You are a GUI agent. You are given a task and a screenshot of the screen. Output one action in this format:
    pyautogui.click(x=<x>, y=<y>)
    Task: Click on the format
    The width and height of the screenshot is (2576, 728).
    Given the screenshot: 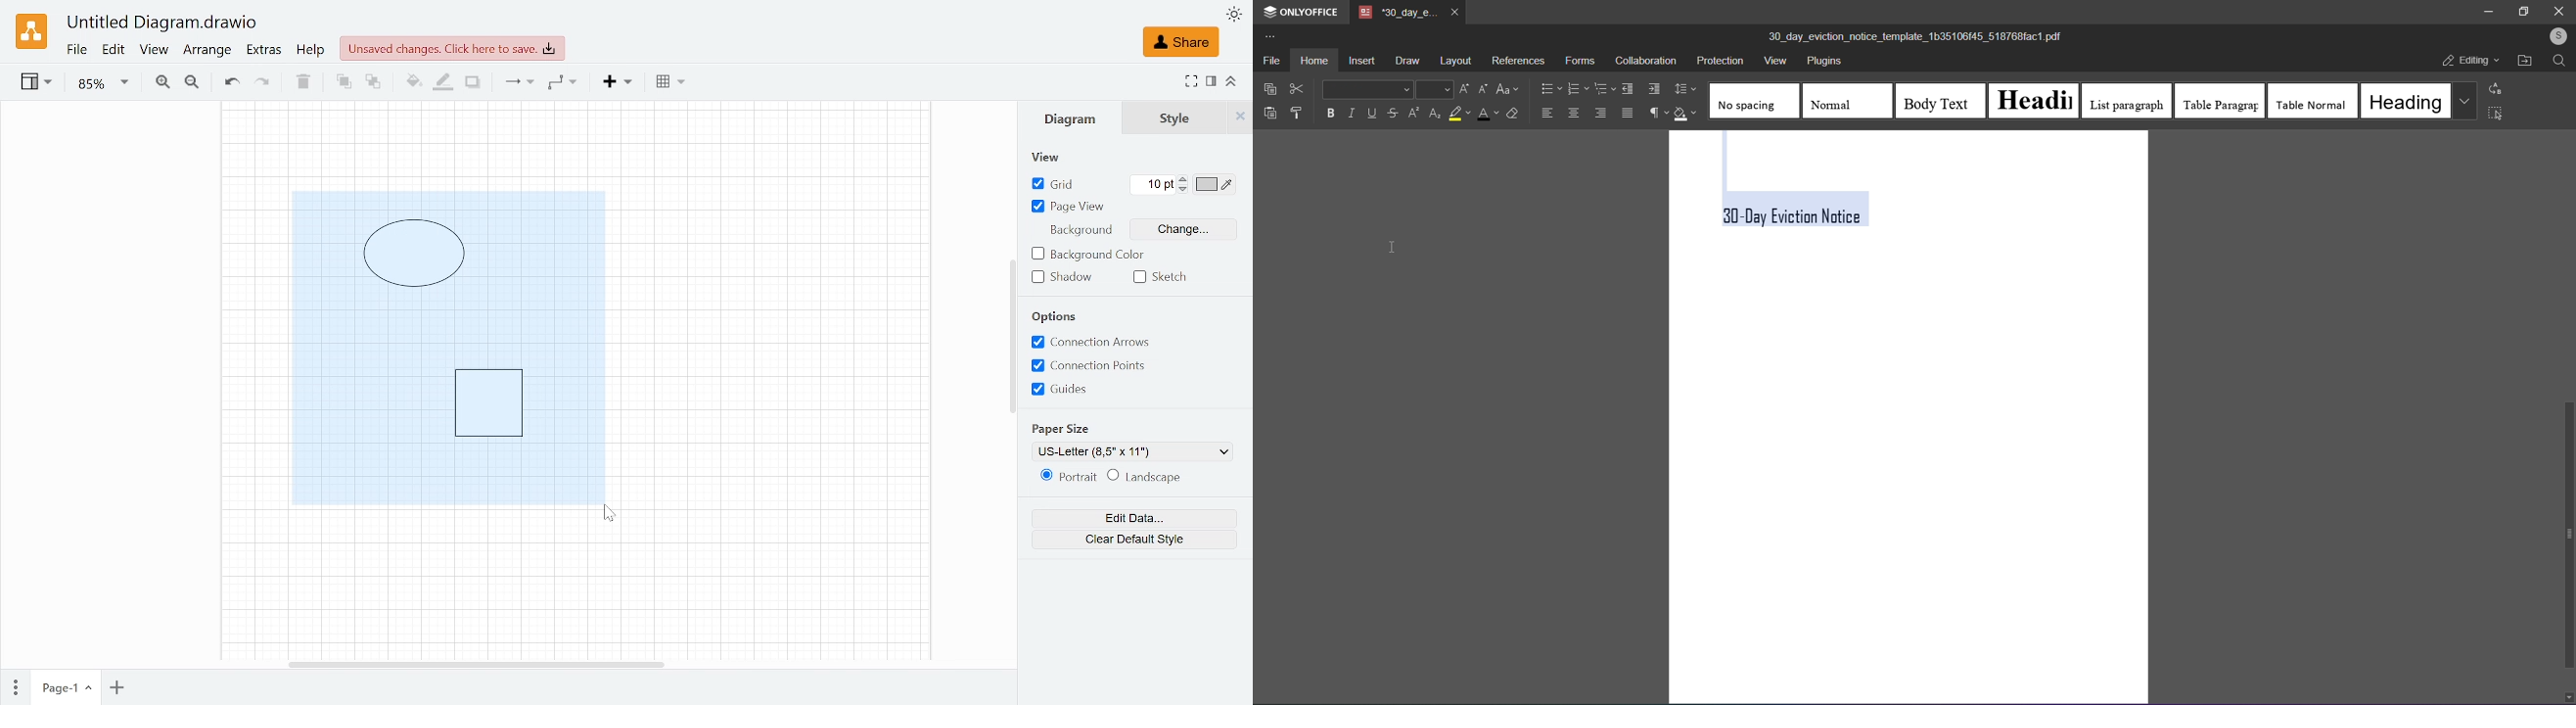 What is the action you would take?
    pyautogui.click(x=1296, y=112)
    